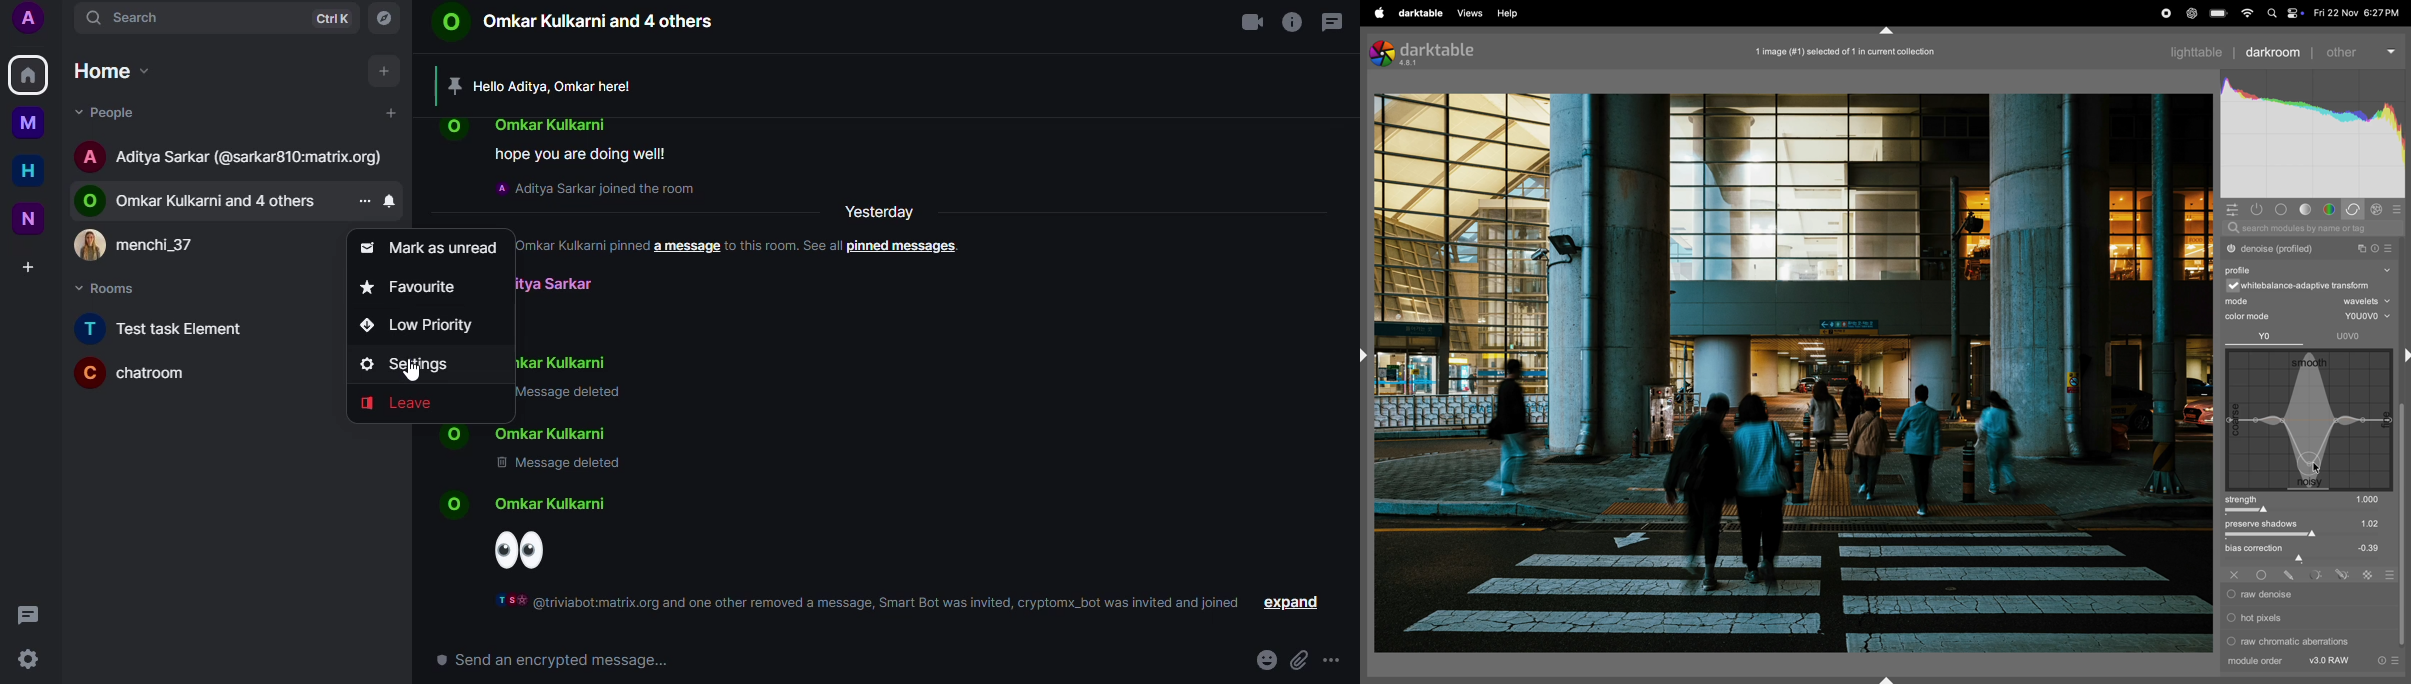 This screenshot has height=700, width=2436. What do you see at coordinates (2262, 337) in the screenshot?
I see `Yo` at bounding box center [2262, 337].